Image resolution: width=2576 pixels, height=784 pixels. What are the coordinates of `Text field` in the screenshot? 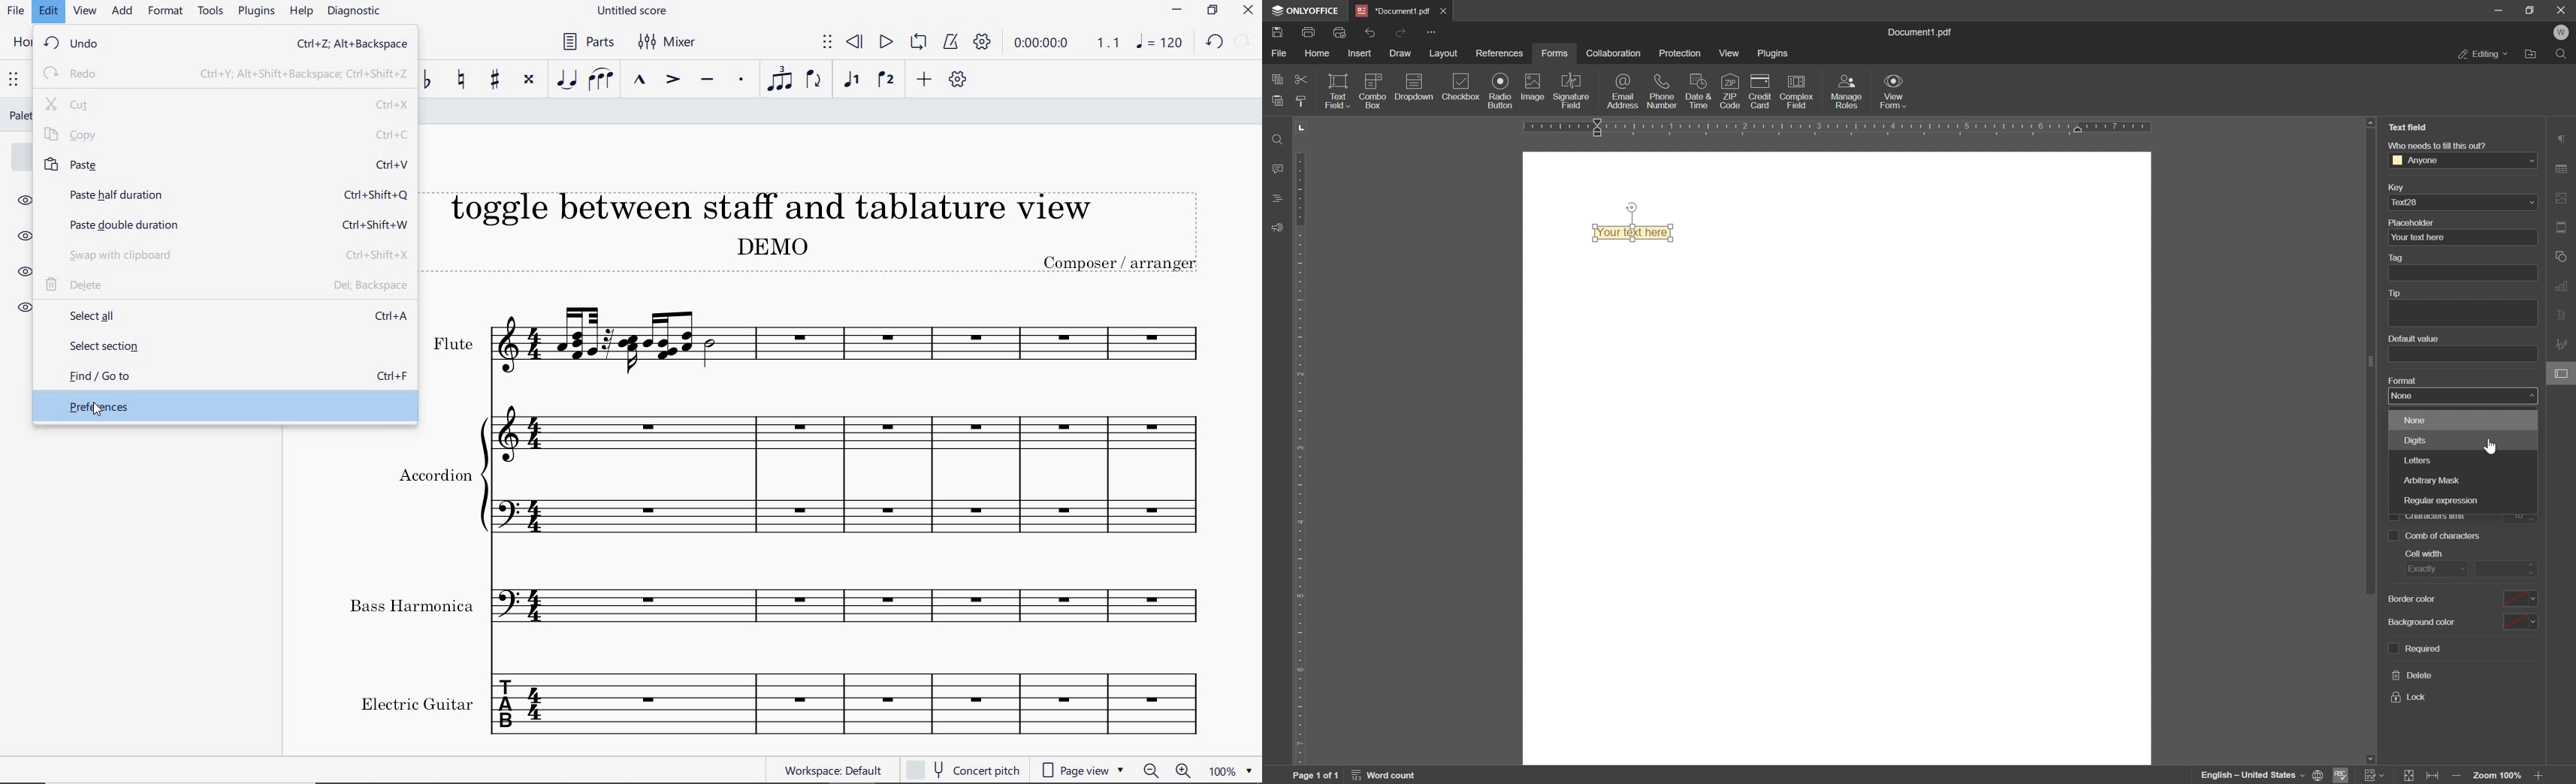 It's located at (2413, 126).